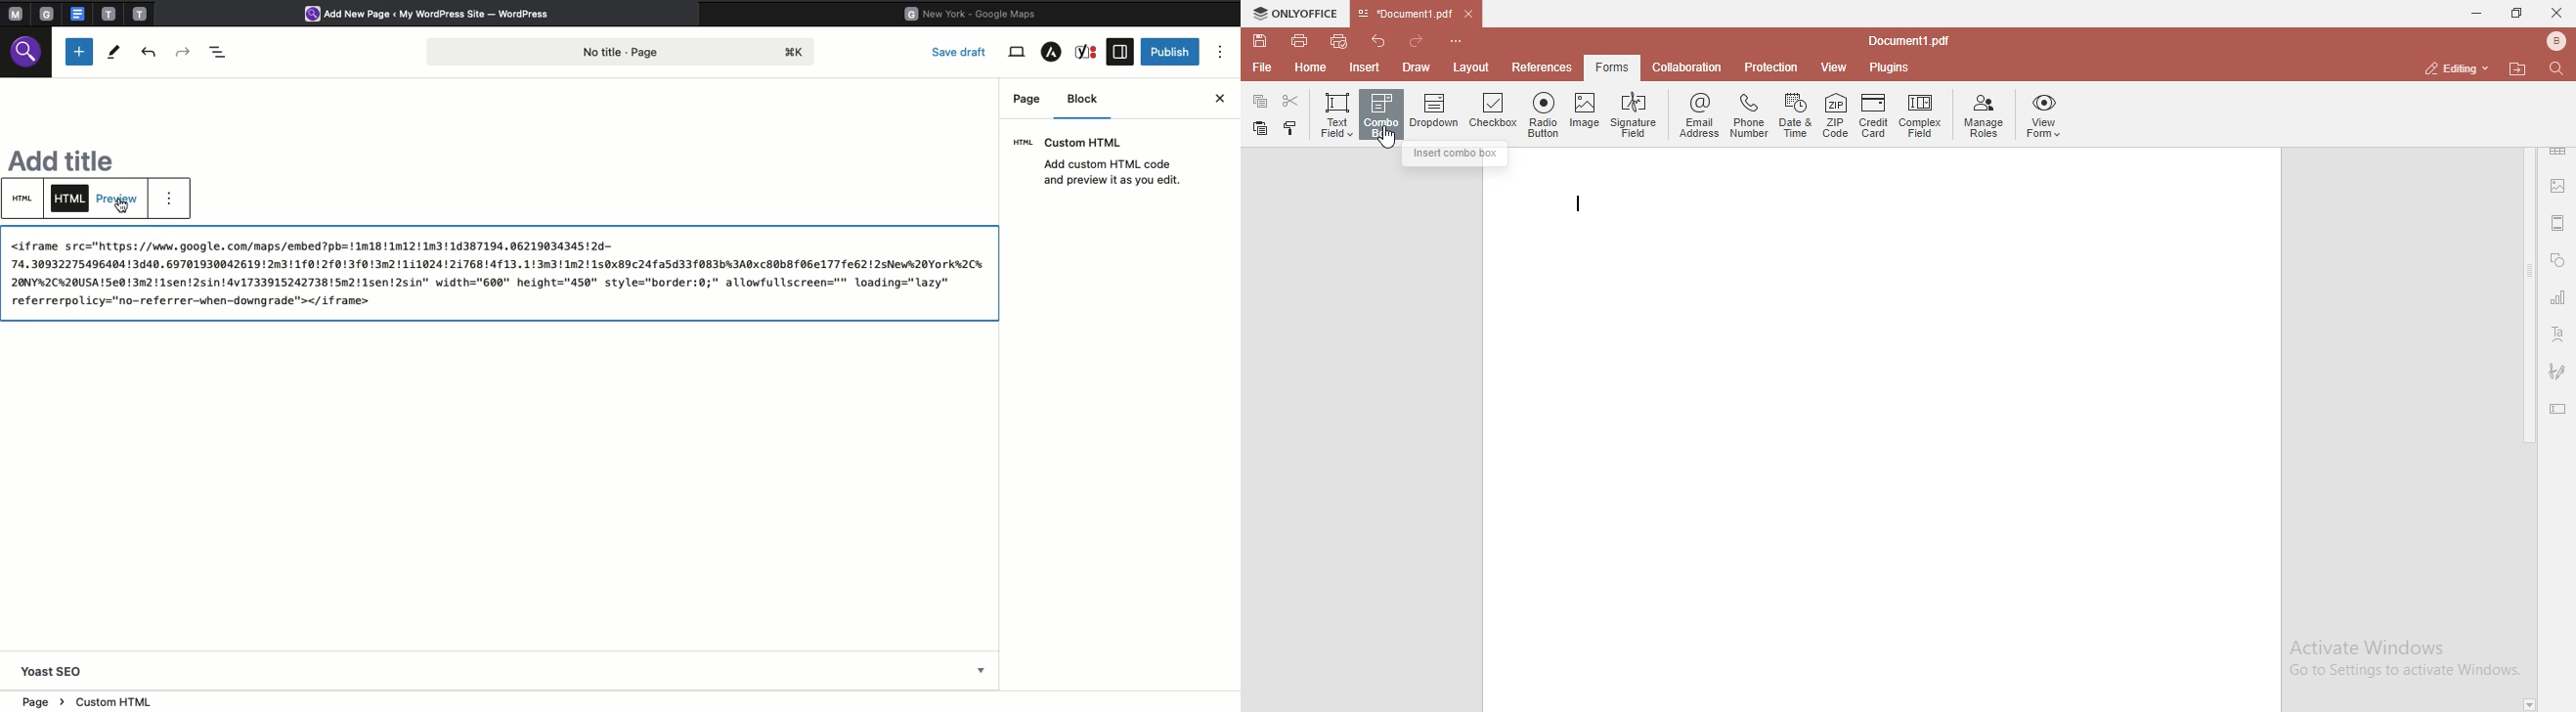 This screenshot has height=728, width=2576. I want to click on Draw, so click(1420, 67).